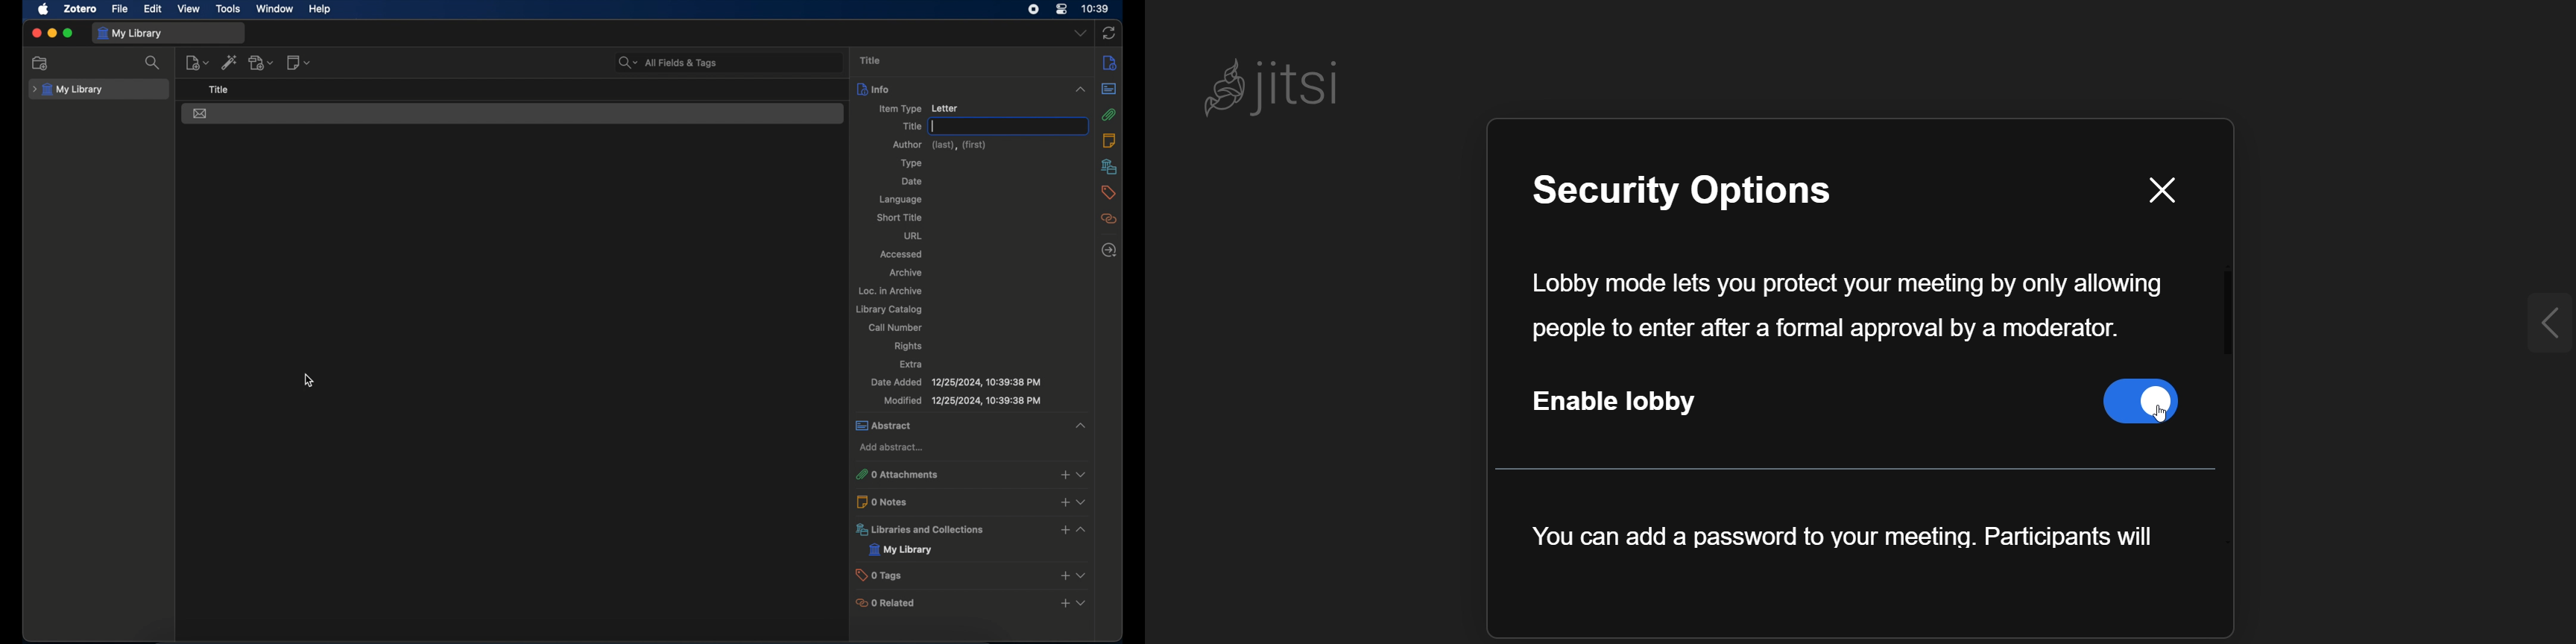 The image size is (2576, 644). Describe the element at coordinates (1082, 503) in the screenshot. I see `view more` at that location.